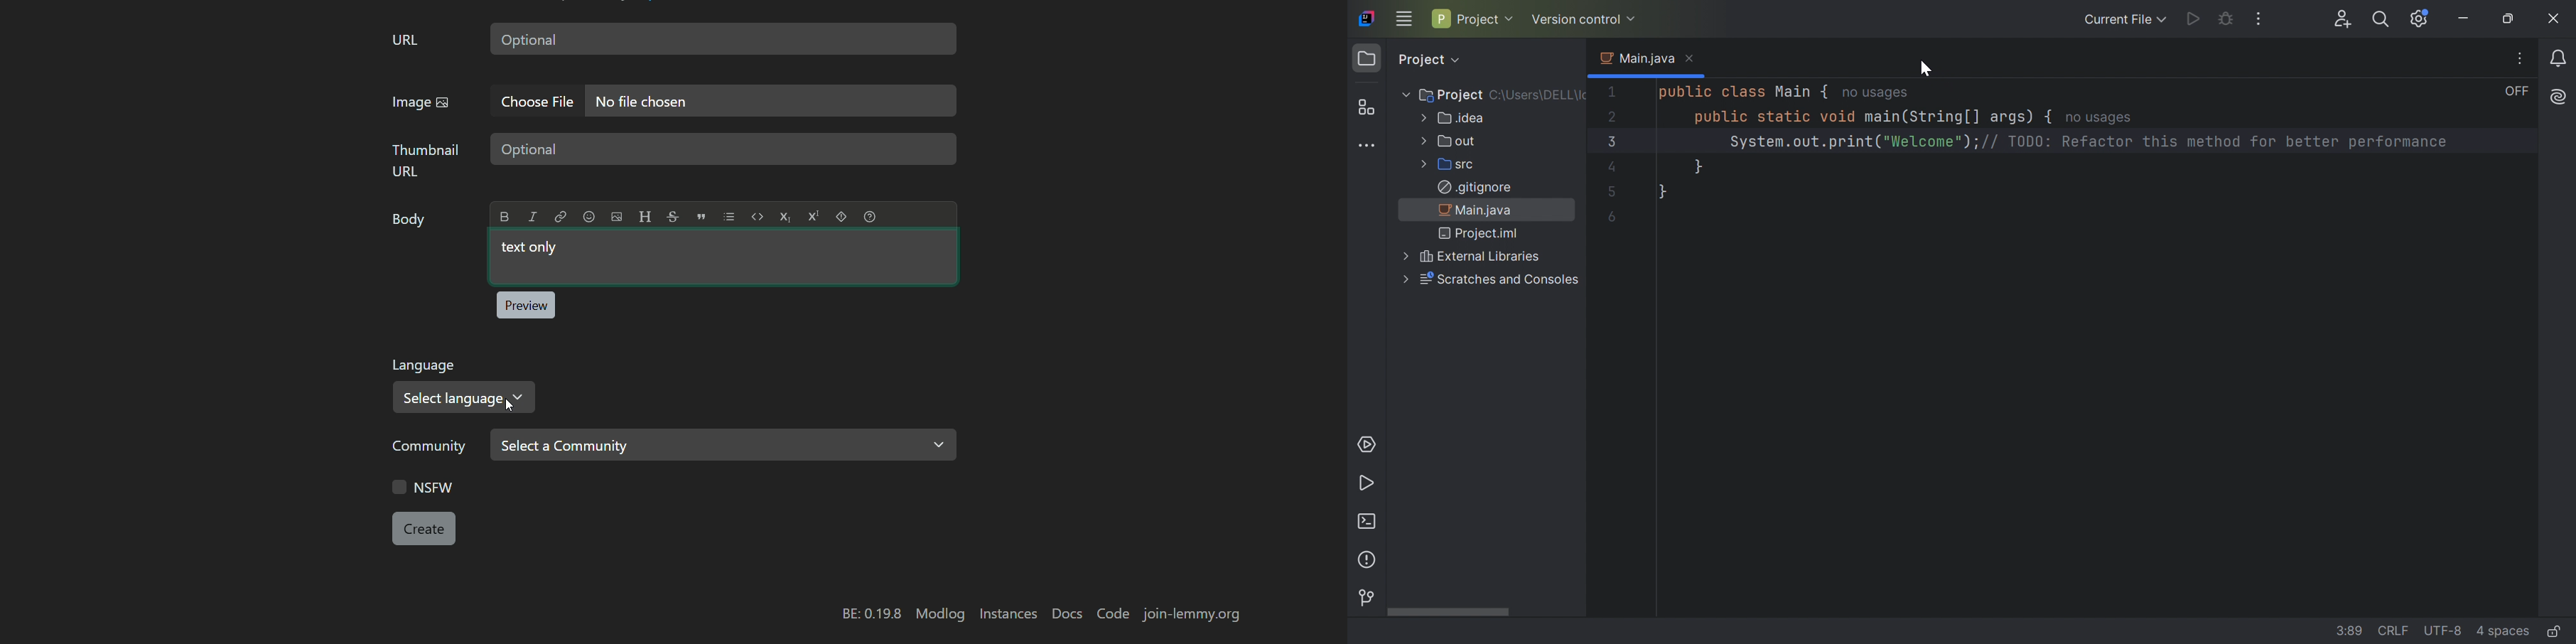  What do you see at coordinates (423, 486) in the screenshot?
I see `NSFW` at bounding box center [423, 486].